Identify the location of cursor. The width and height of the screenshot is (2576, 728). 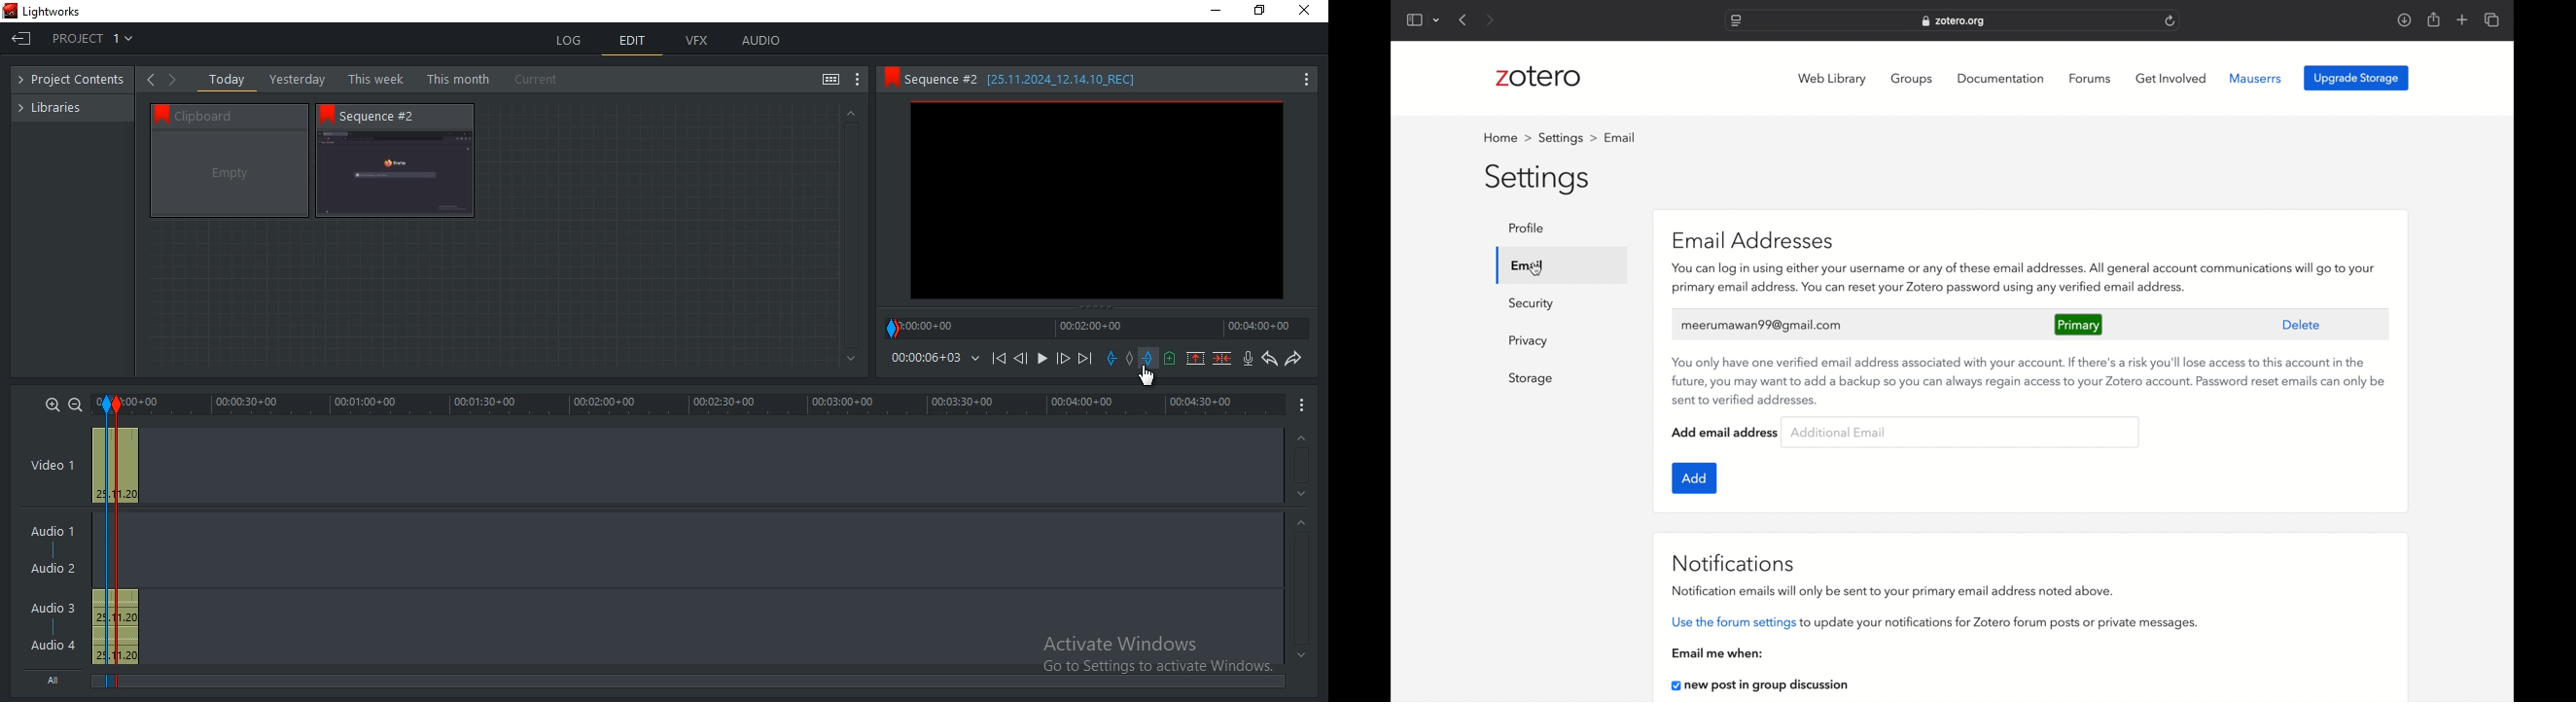
(1149, 378).